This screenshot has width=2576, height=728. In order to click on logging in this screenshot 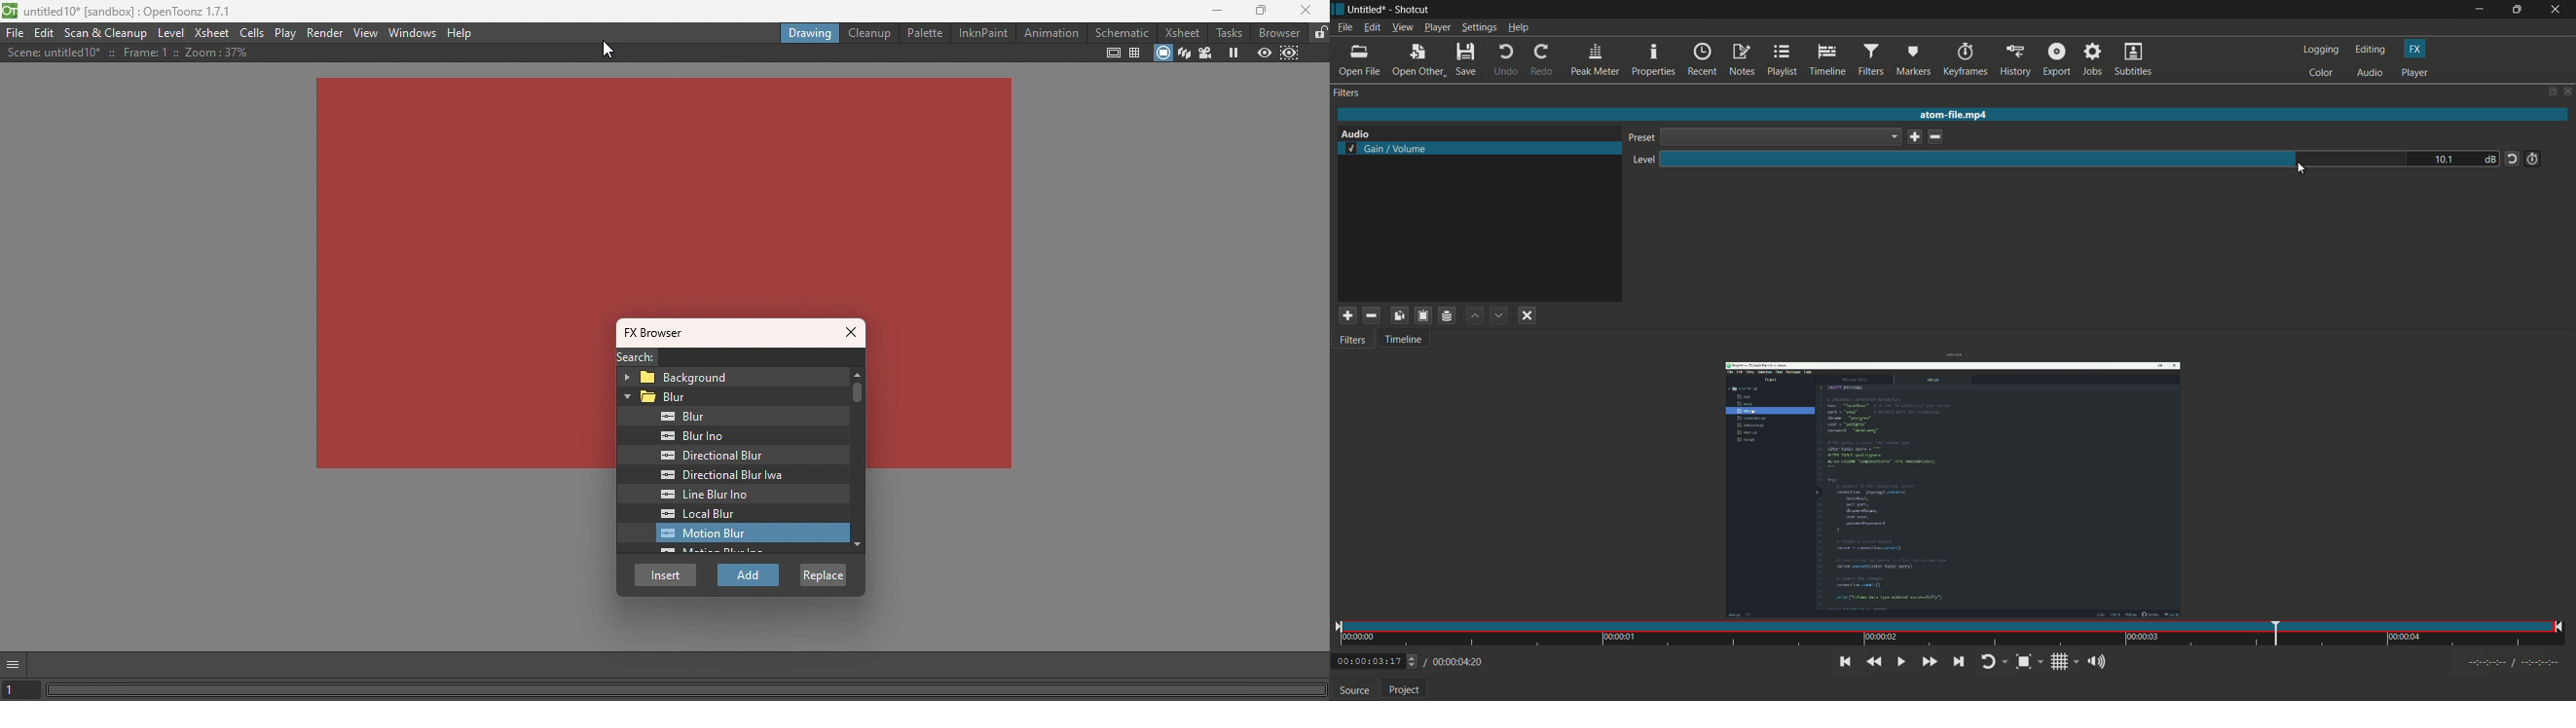, I will do `click(2320, 49)`.